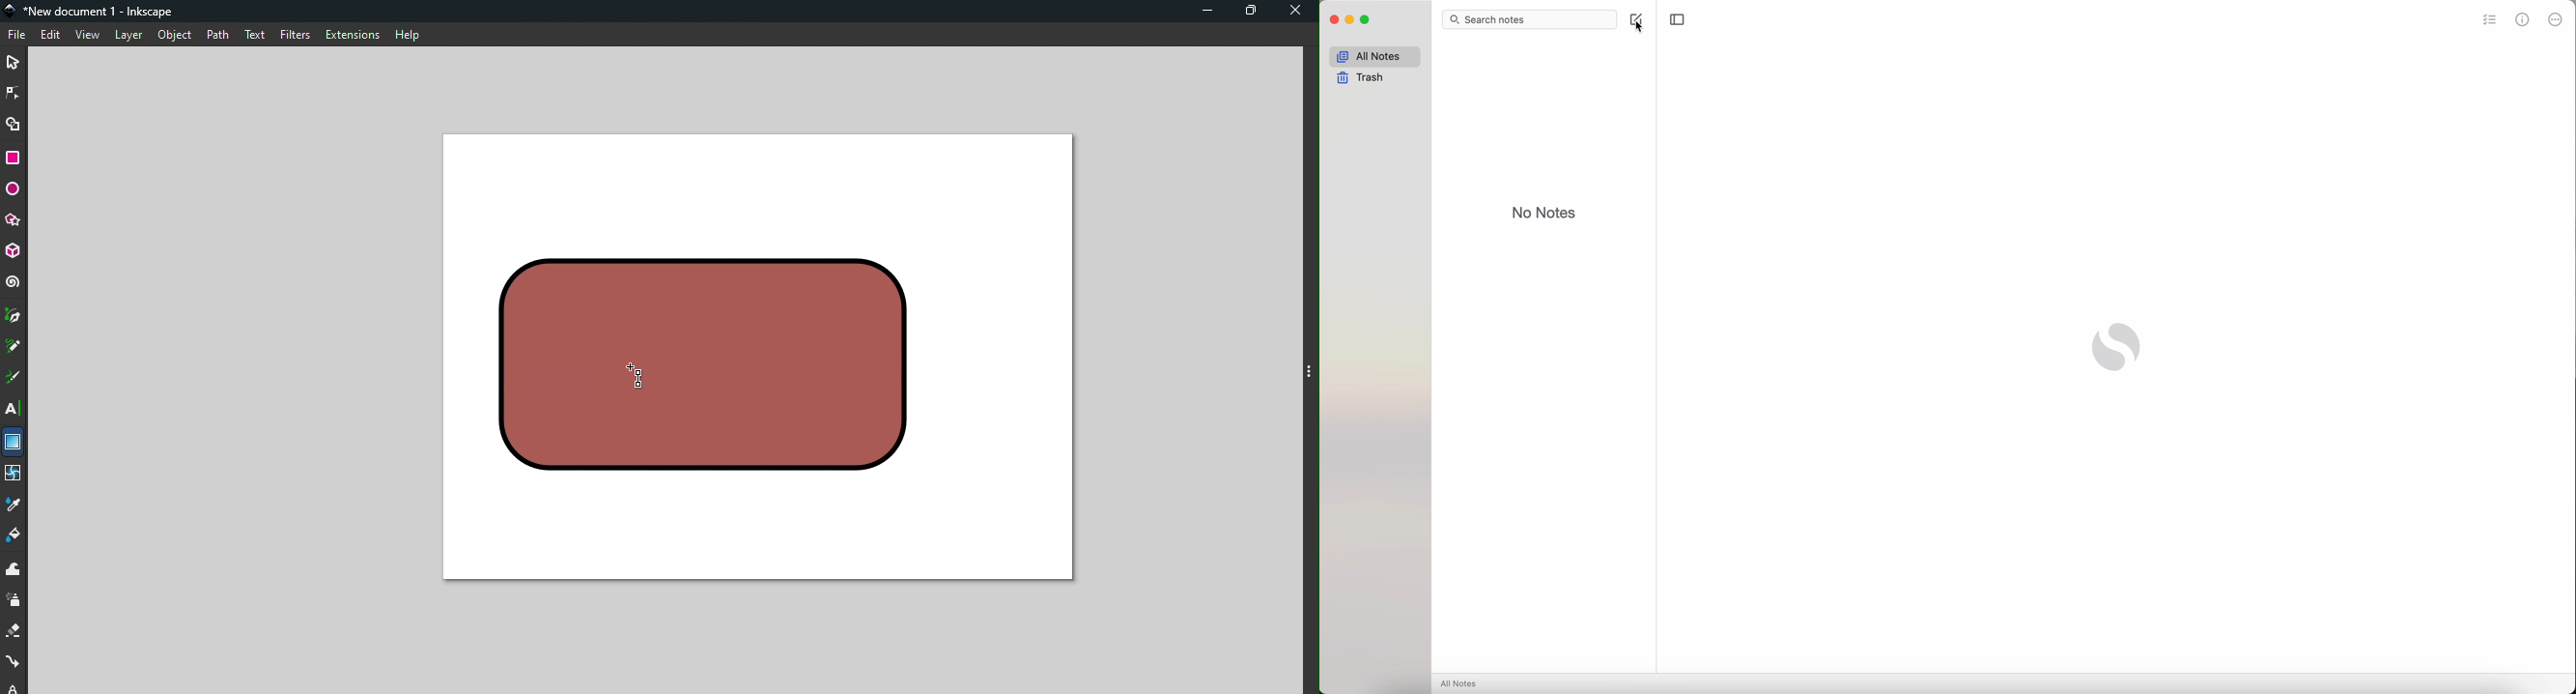 The height and width of the screenshot is (700, 2576). I want to click on Minimize, so click(1203, 13).